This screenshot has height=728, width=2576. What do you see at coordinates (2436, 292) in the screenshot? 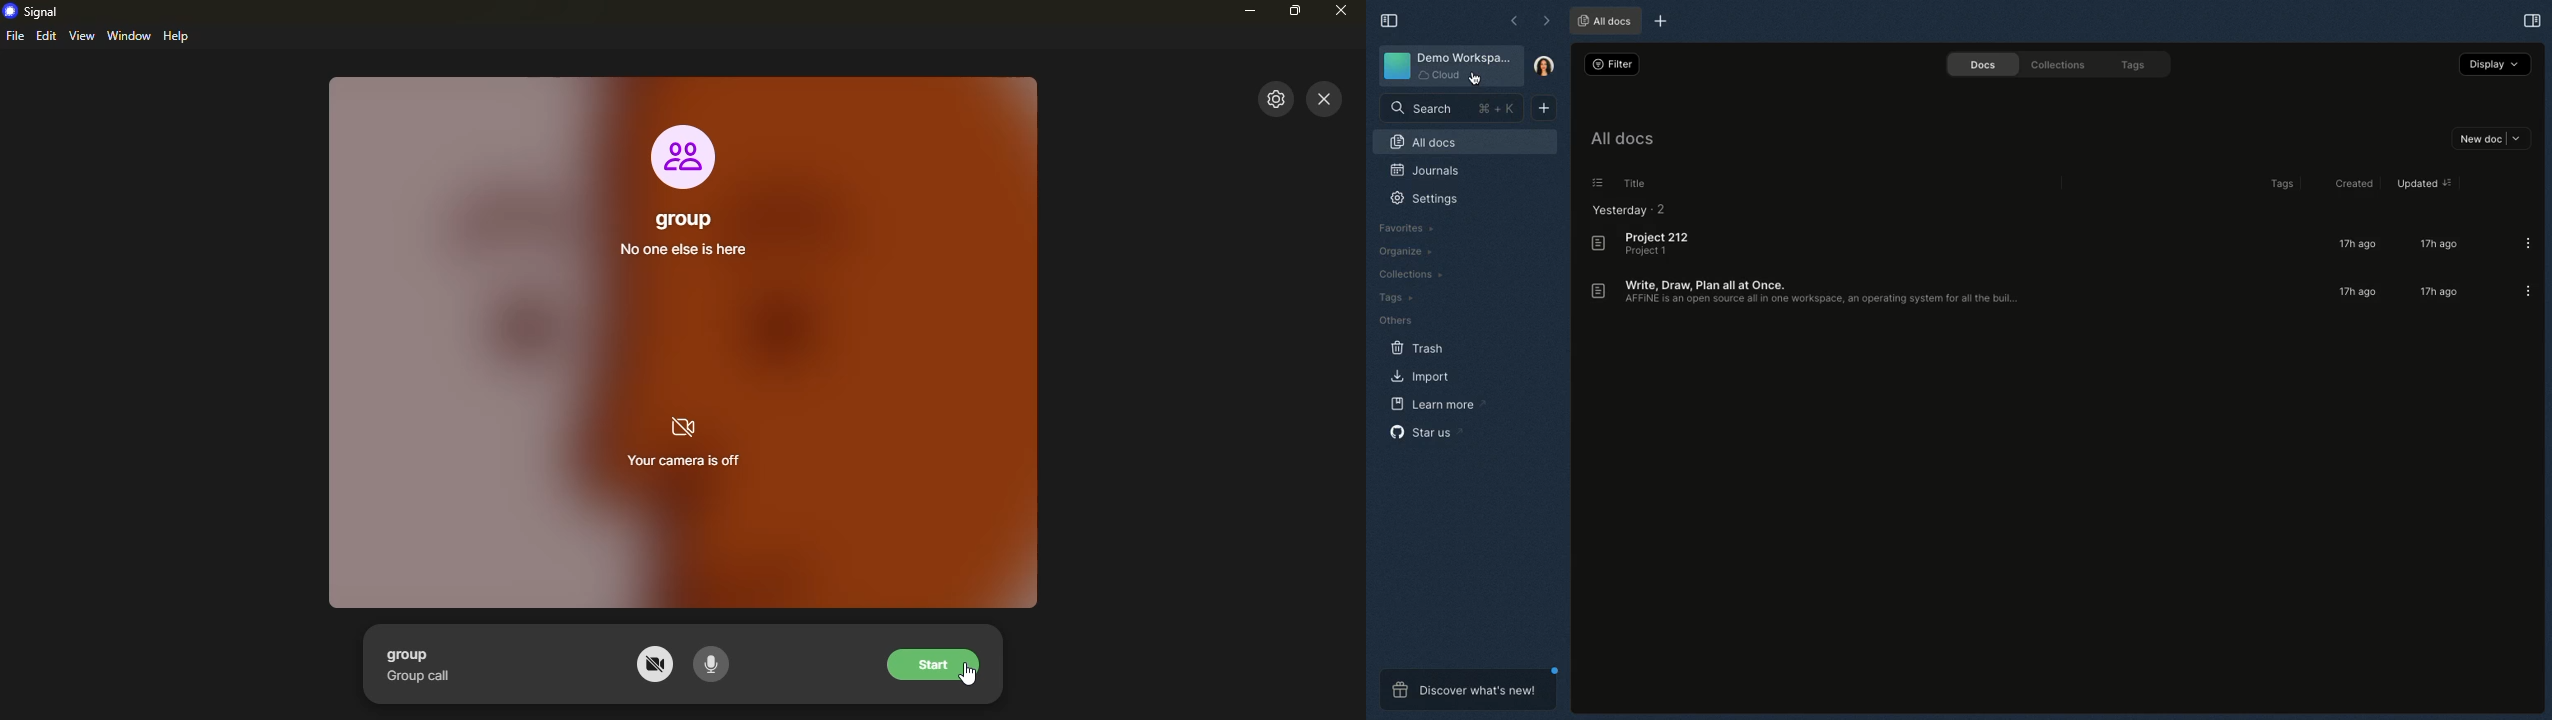
I see `17h ago` at bounding box center [2436, 292].